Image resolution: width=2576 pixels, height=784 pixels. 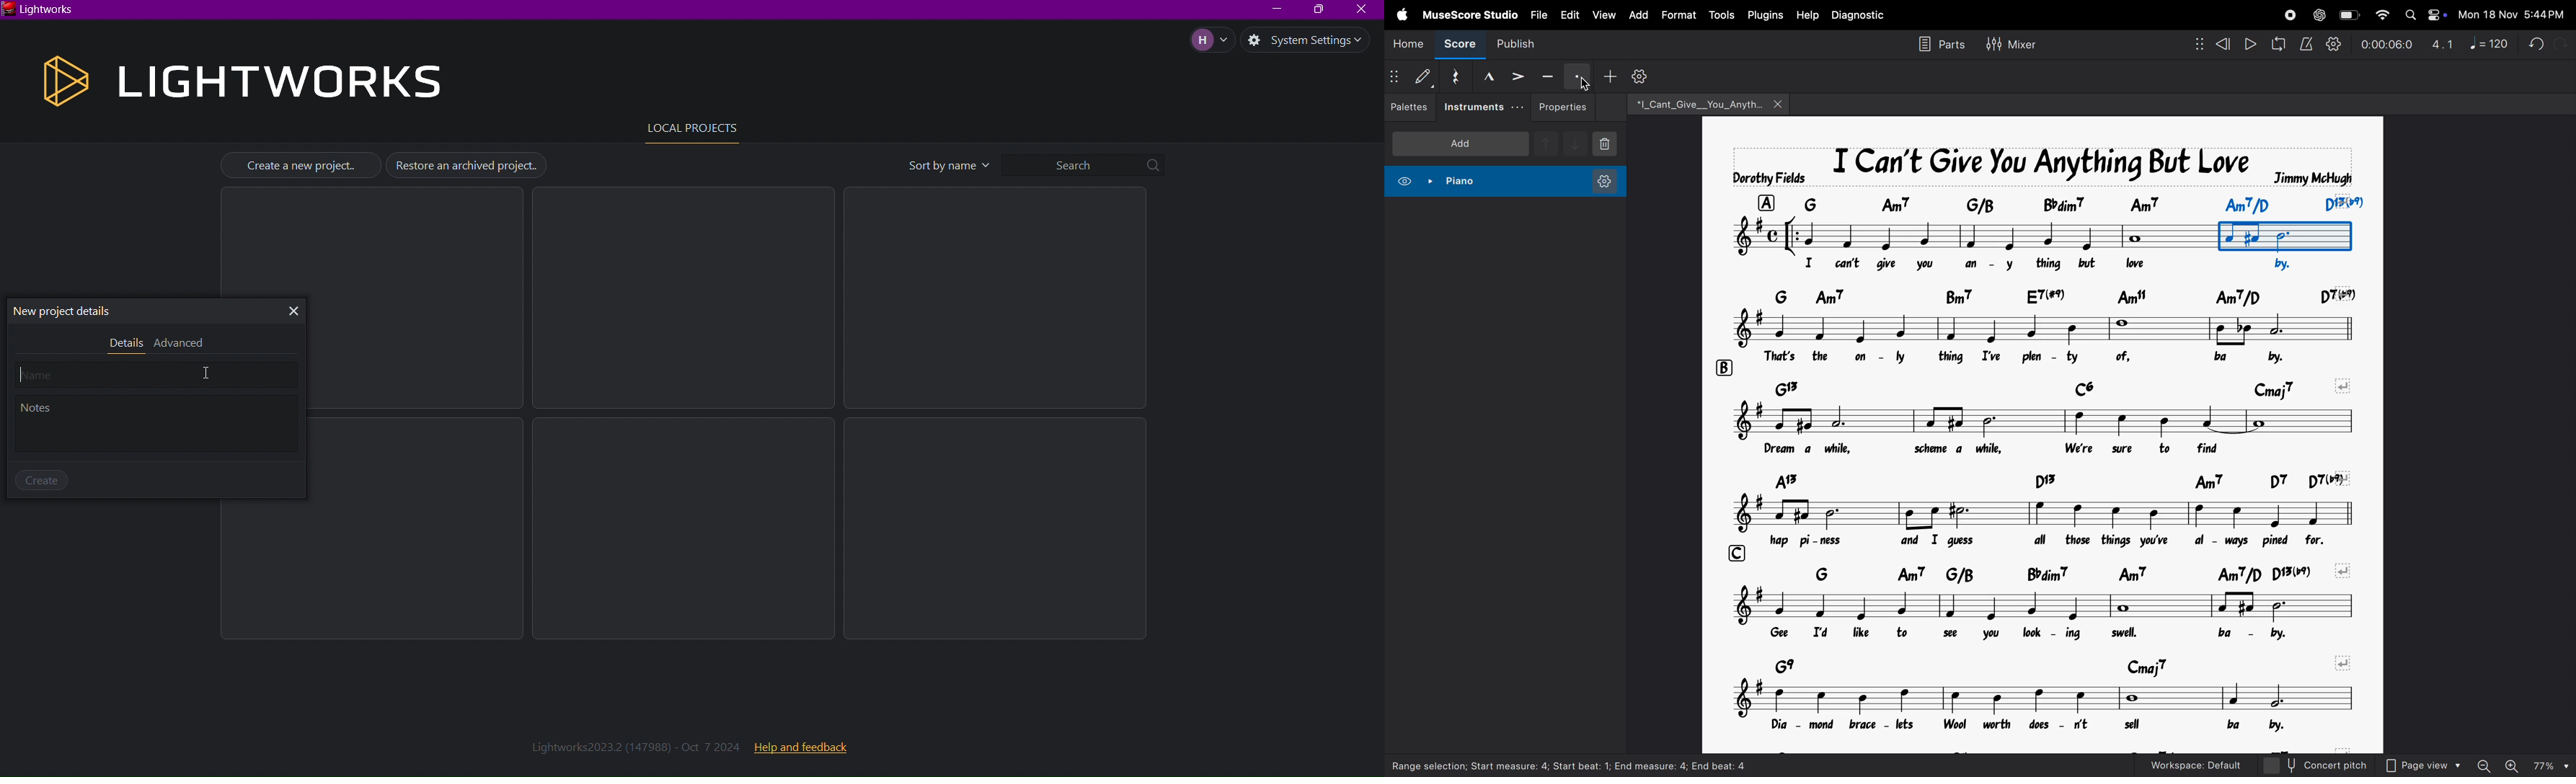 What do you see at coordinates (2056, 264) in the screenshot?
I see `lyrics` at bounding box center [2056, 264].